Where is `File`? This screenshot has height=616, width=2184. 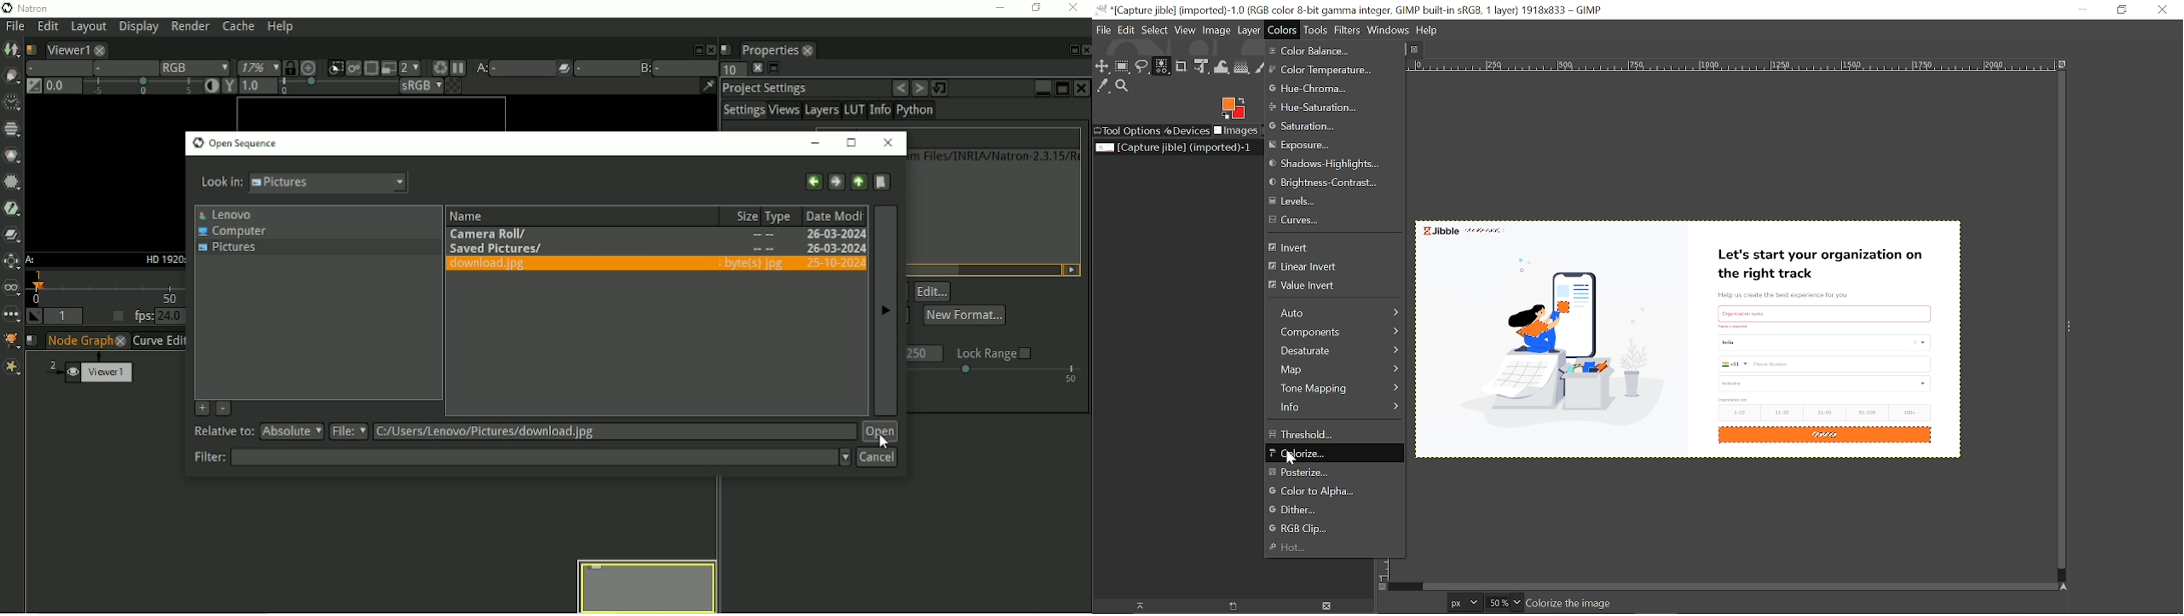
File is located at coordinates (1103, 29).